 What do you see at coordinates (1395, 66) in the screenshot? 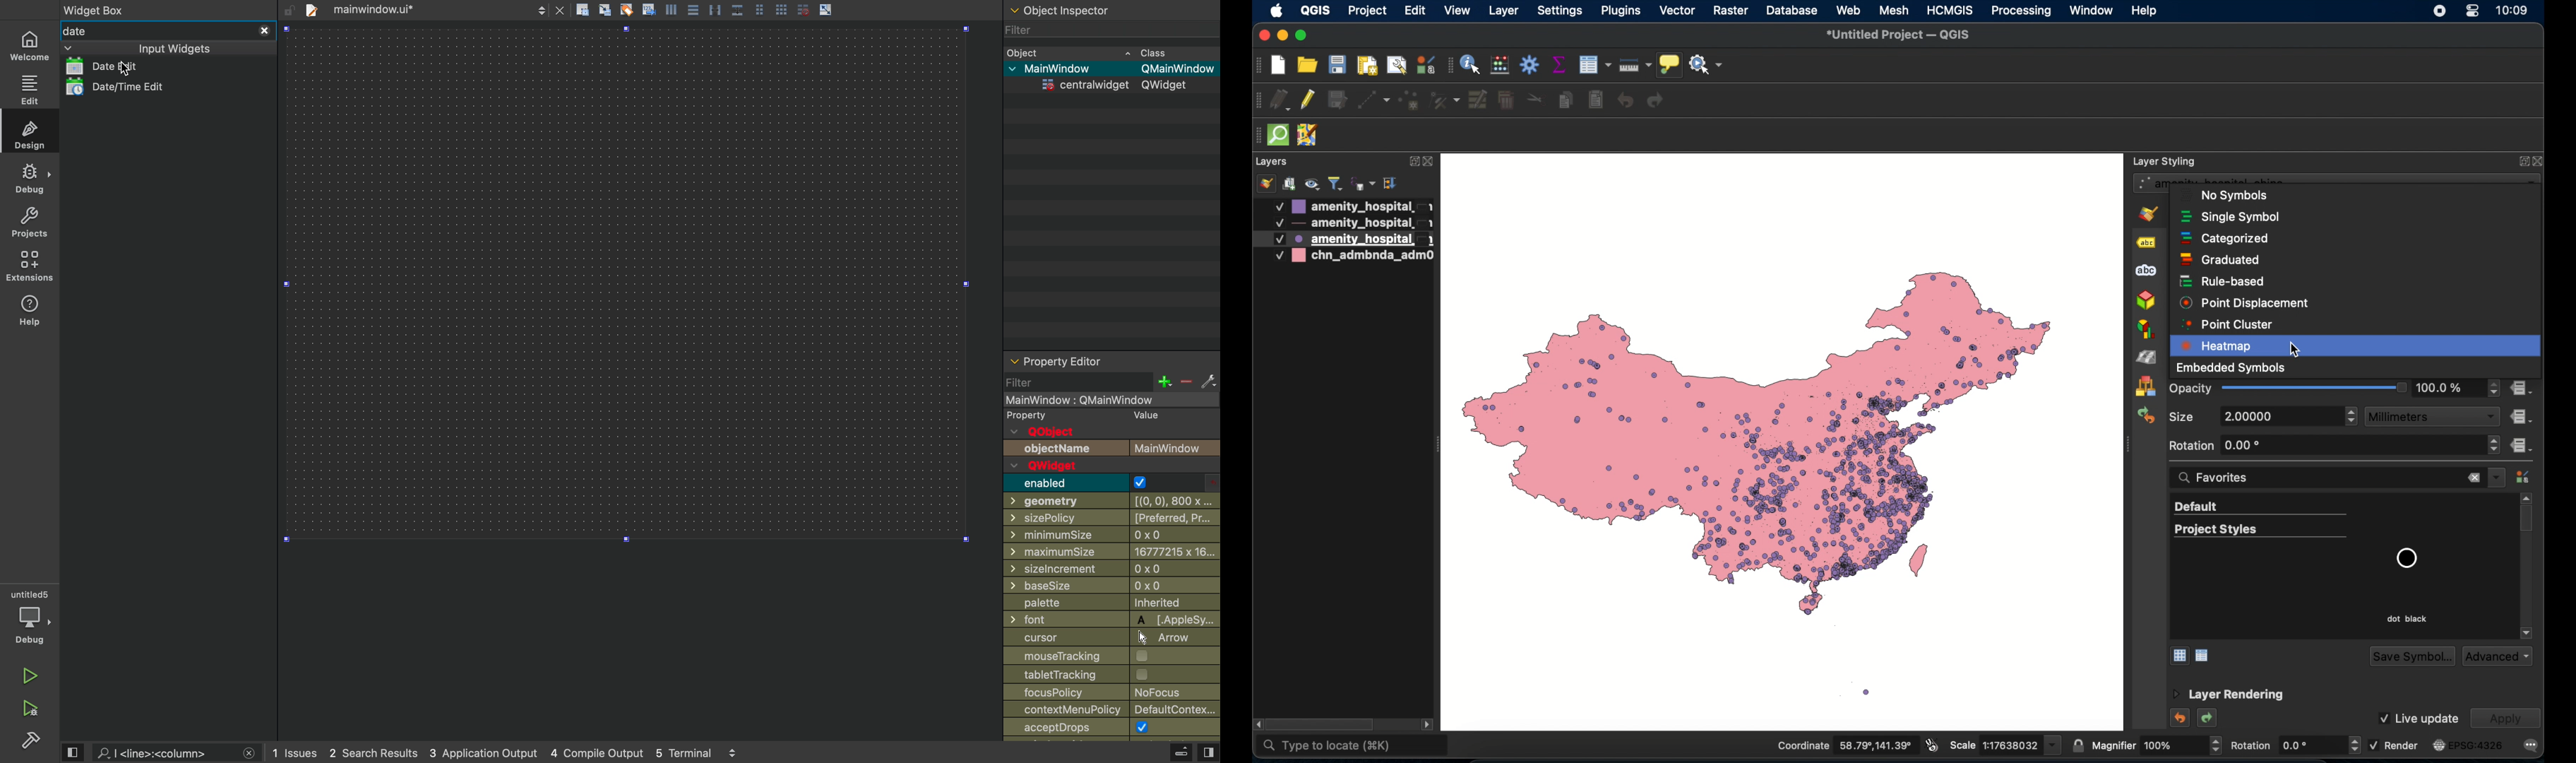
I see `open layout manager` at bounding box center [1395, 66].